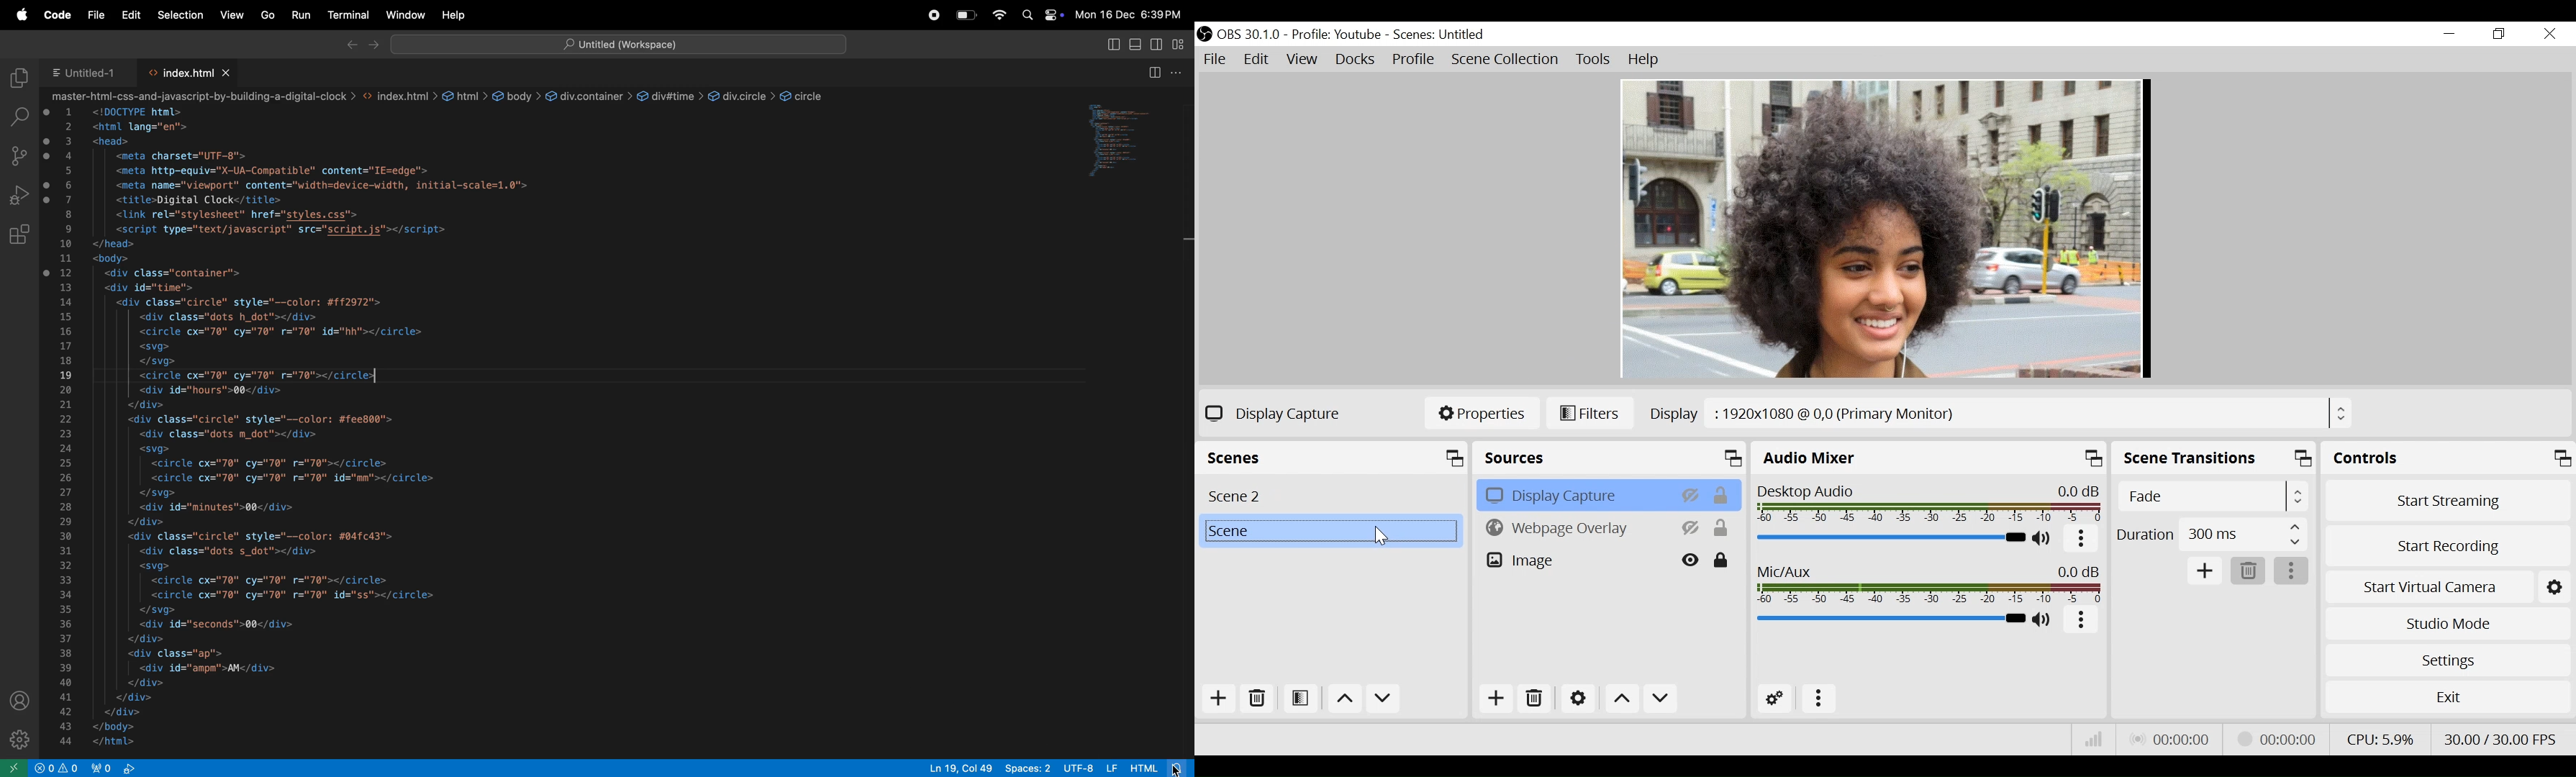 The image size is (2576, 784). Describe the element at coordinates (1331, 494) in the screenshot. I see `Scene` at that location.